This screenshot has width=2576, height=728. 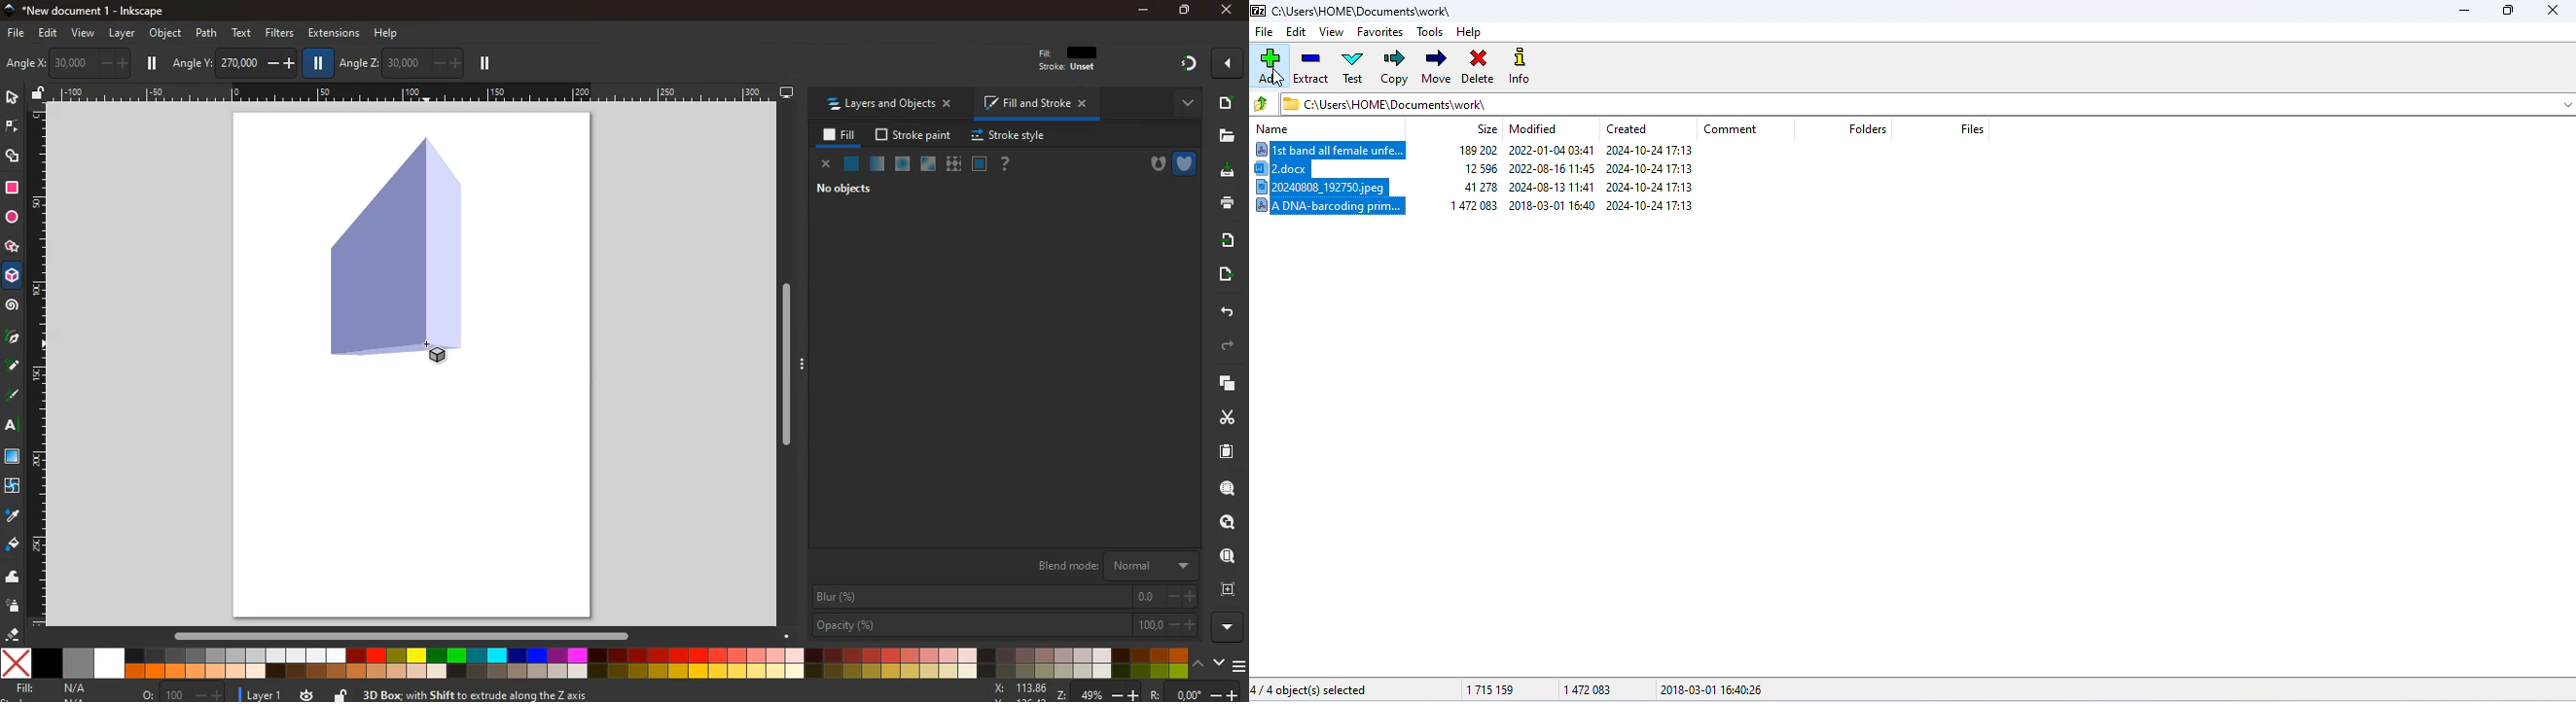 I want to click on pause, so click(x=484, y=64).